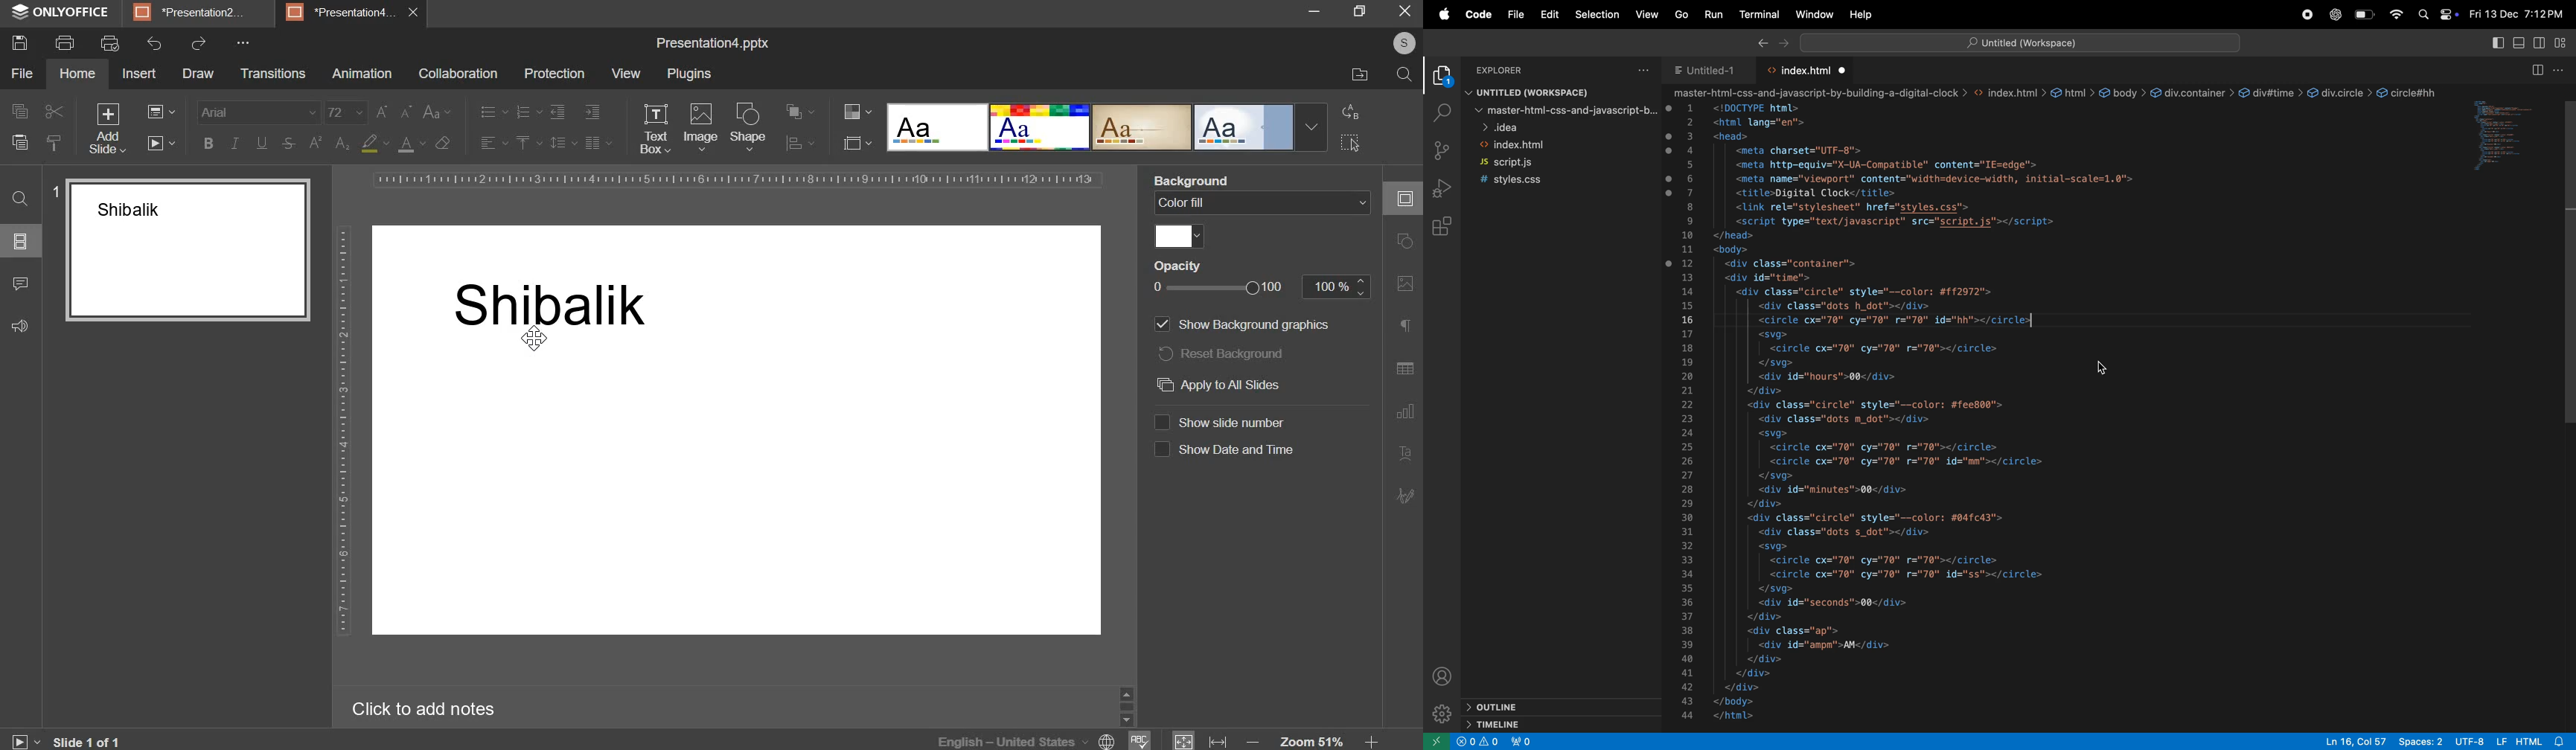  Describe the element at coordinates (2570, 258) in the screenshot. I see `Vertical scroll bar` at that location.